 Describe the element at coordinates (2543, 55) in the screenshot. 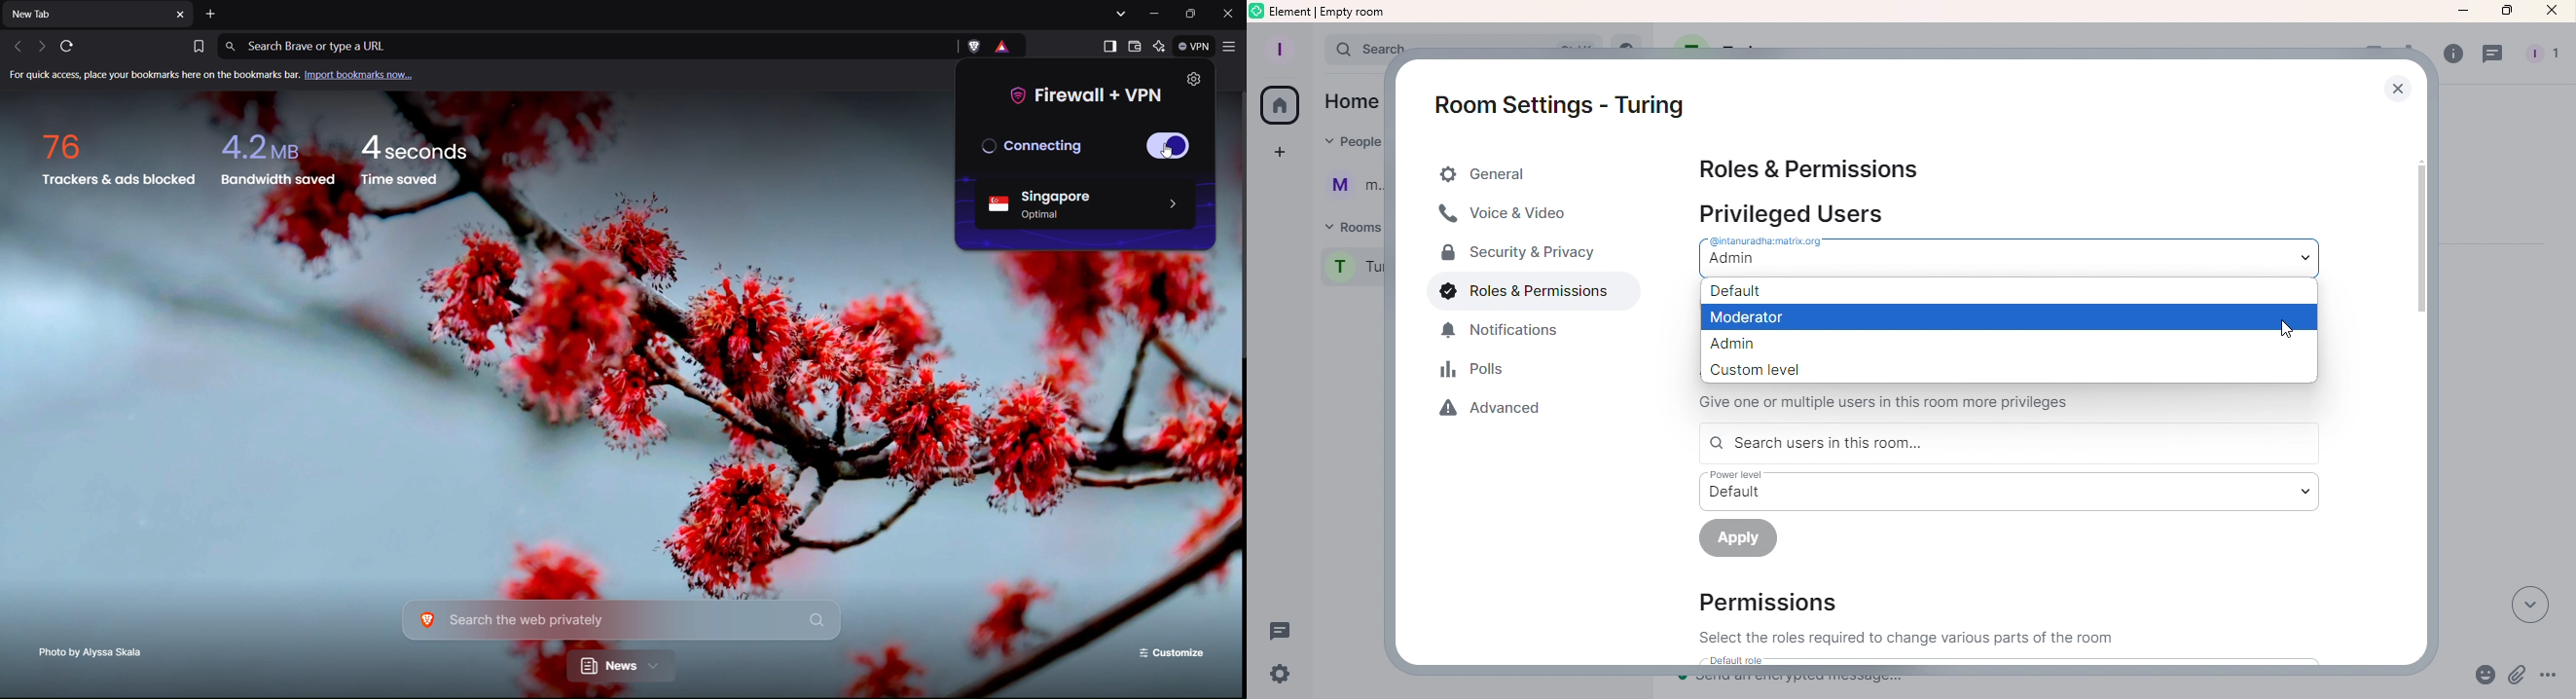

I see `people` at that location.